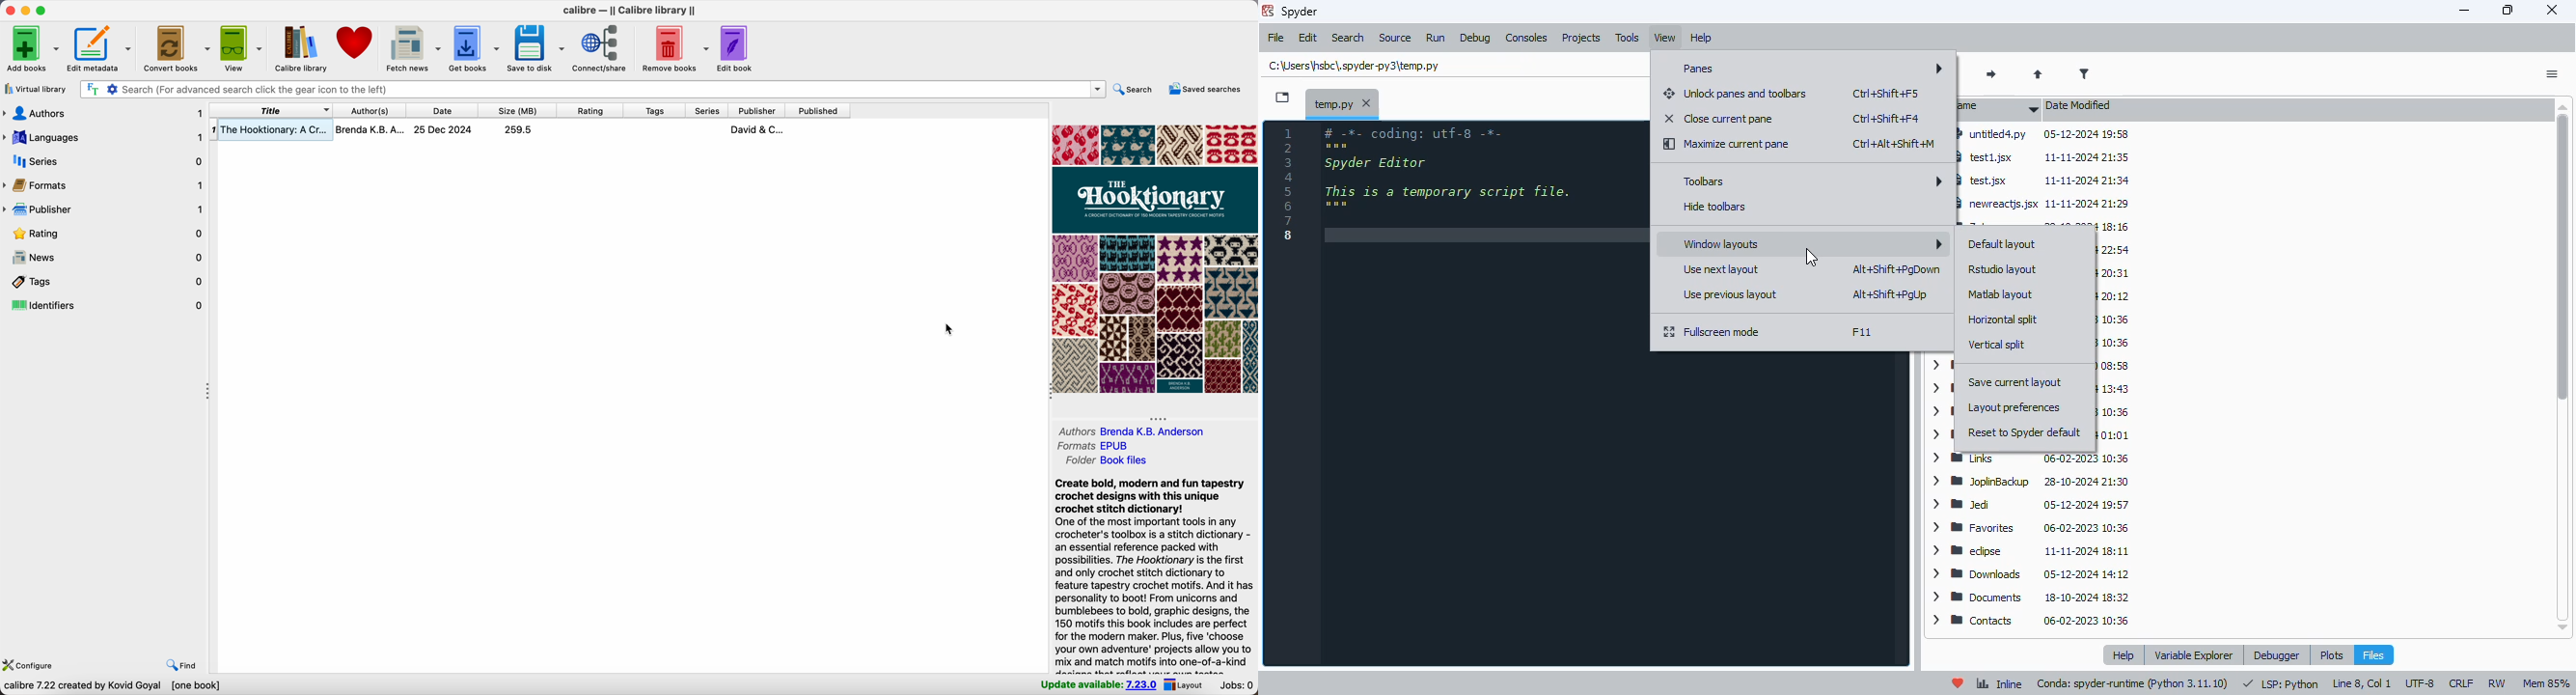  Describe the element at coordinates (2025, 432) in the screenshot. I see `reset to spyder default` at that location.